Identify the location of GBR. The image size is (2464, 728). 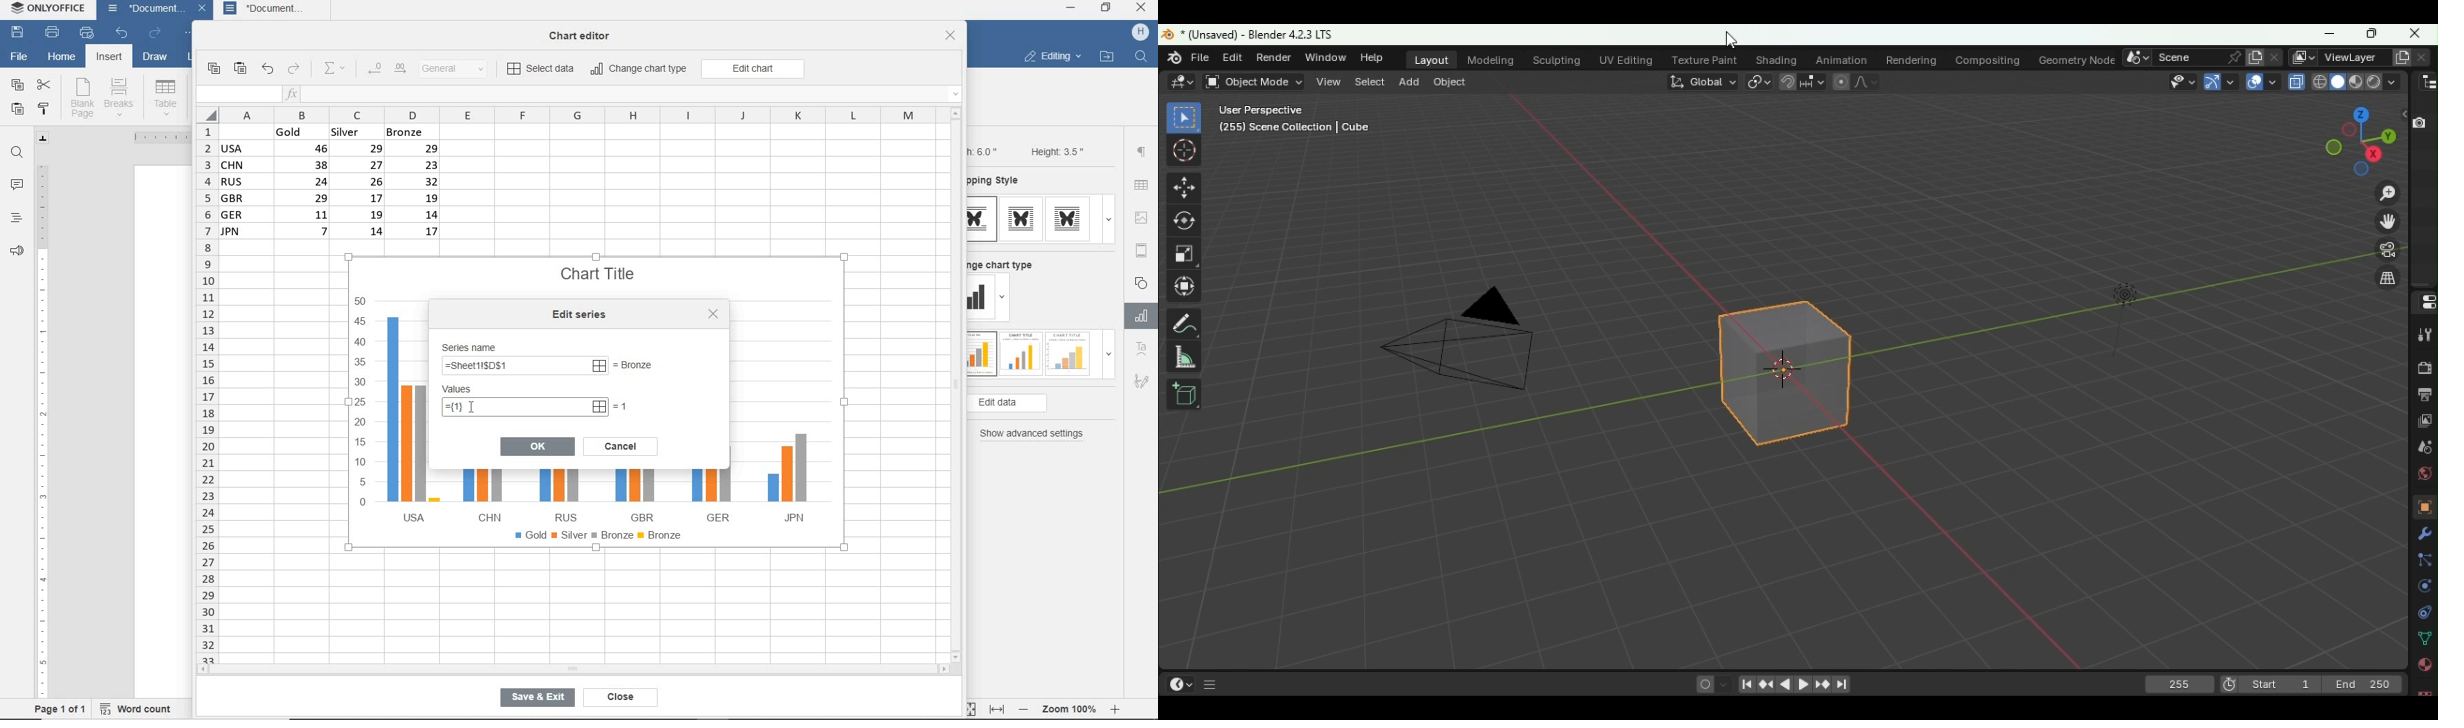
(638, 496).